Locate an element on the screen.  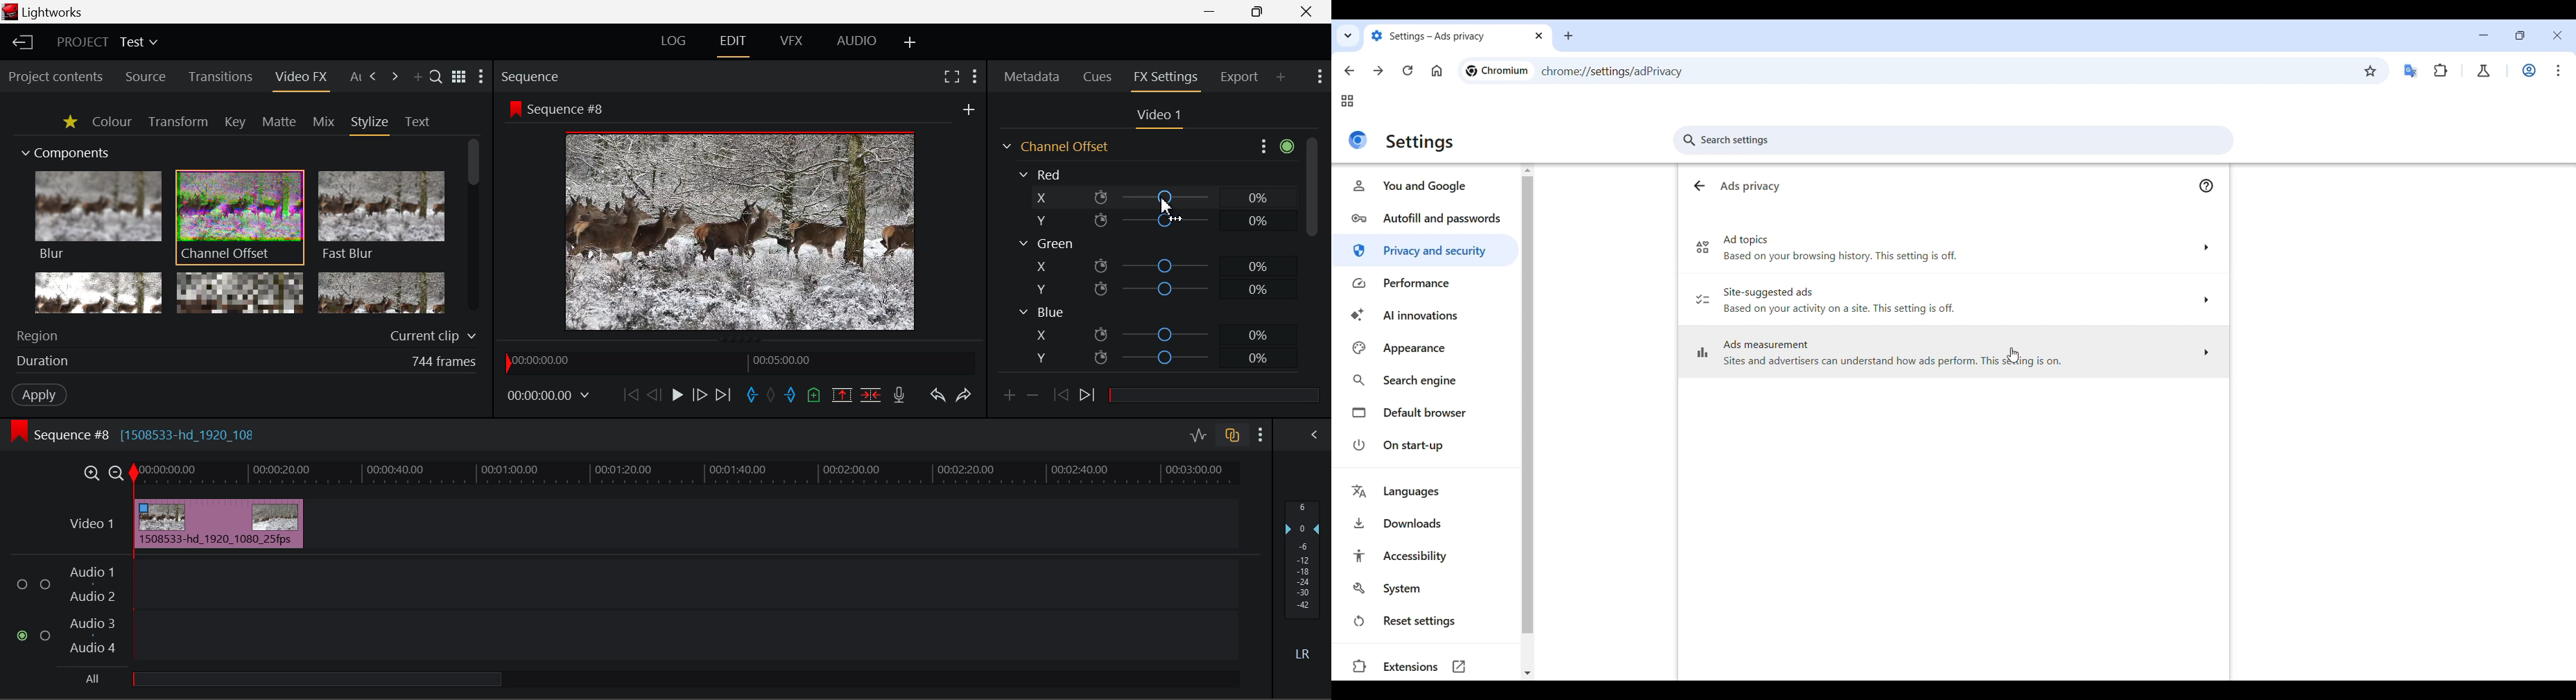
AI innovations is located at coordinates (1425, 316).